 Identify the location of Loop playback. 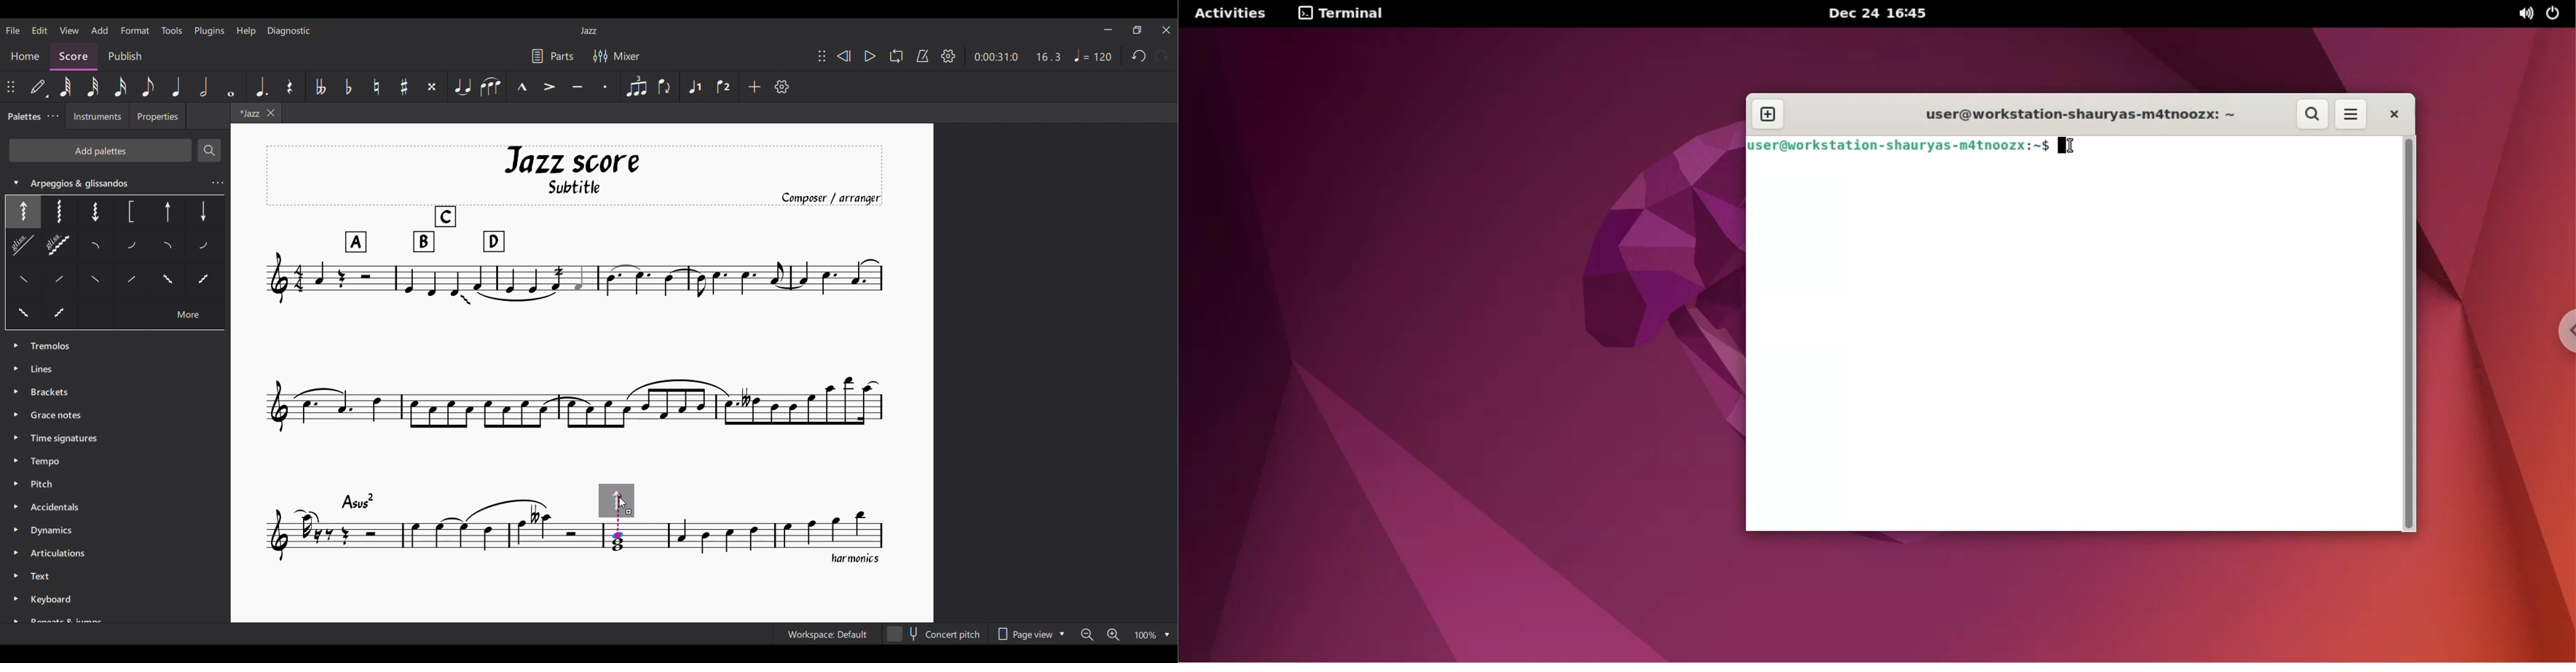
(897, 56).